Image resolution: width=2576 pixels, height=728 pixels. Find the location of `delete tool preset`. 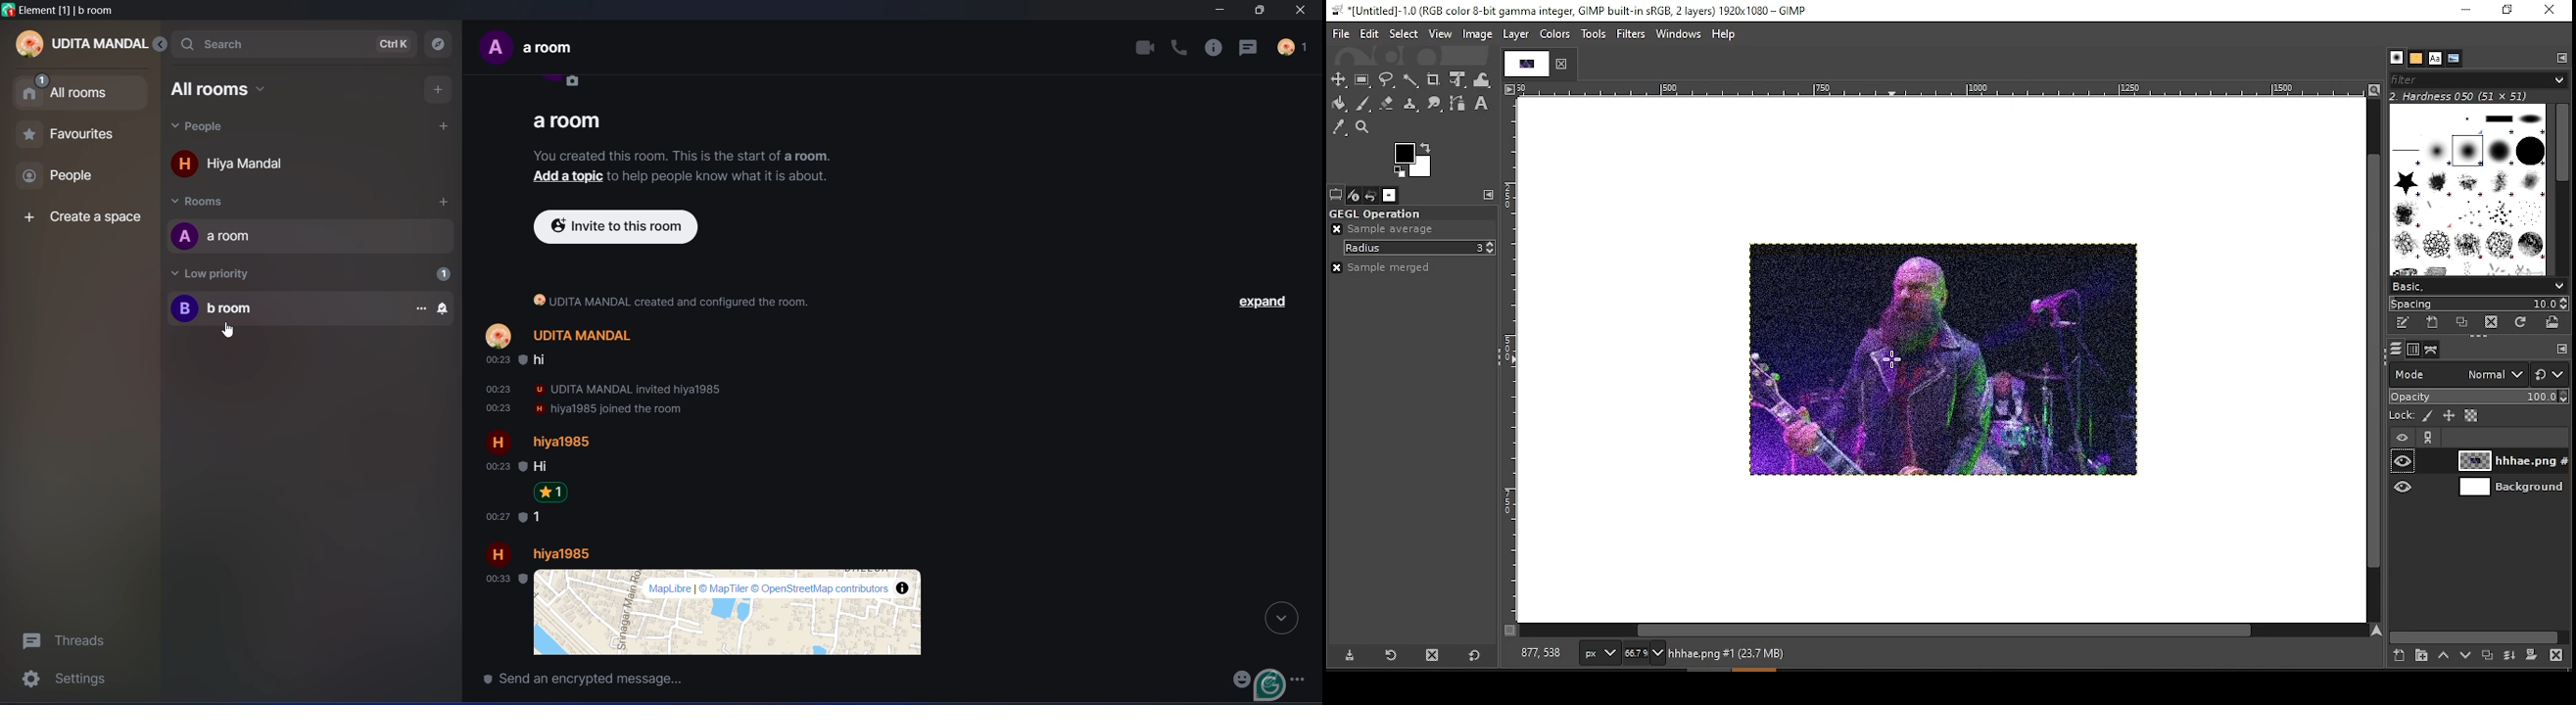

delete tool preset is located at coordinates (1432, 654).